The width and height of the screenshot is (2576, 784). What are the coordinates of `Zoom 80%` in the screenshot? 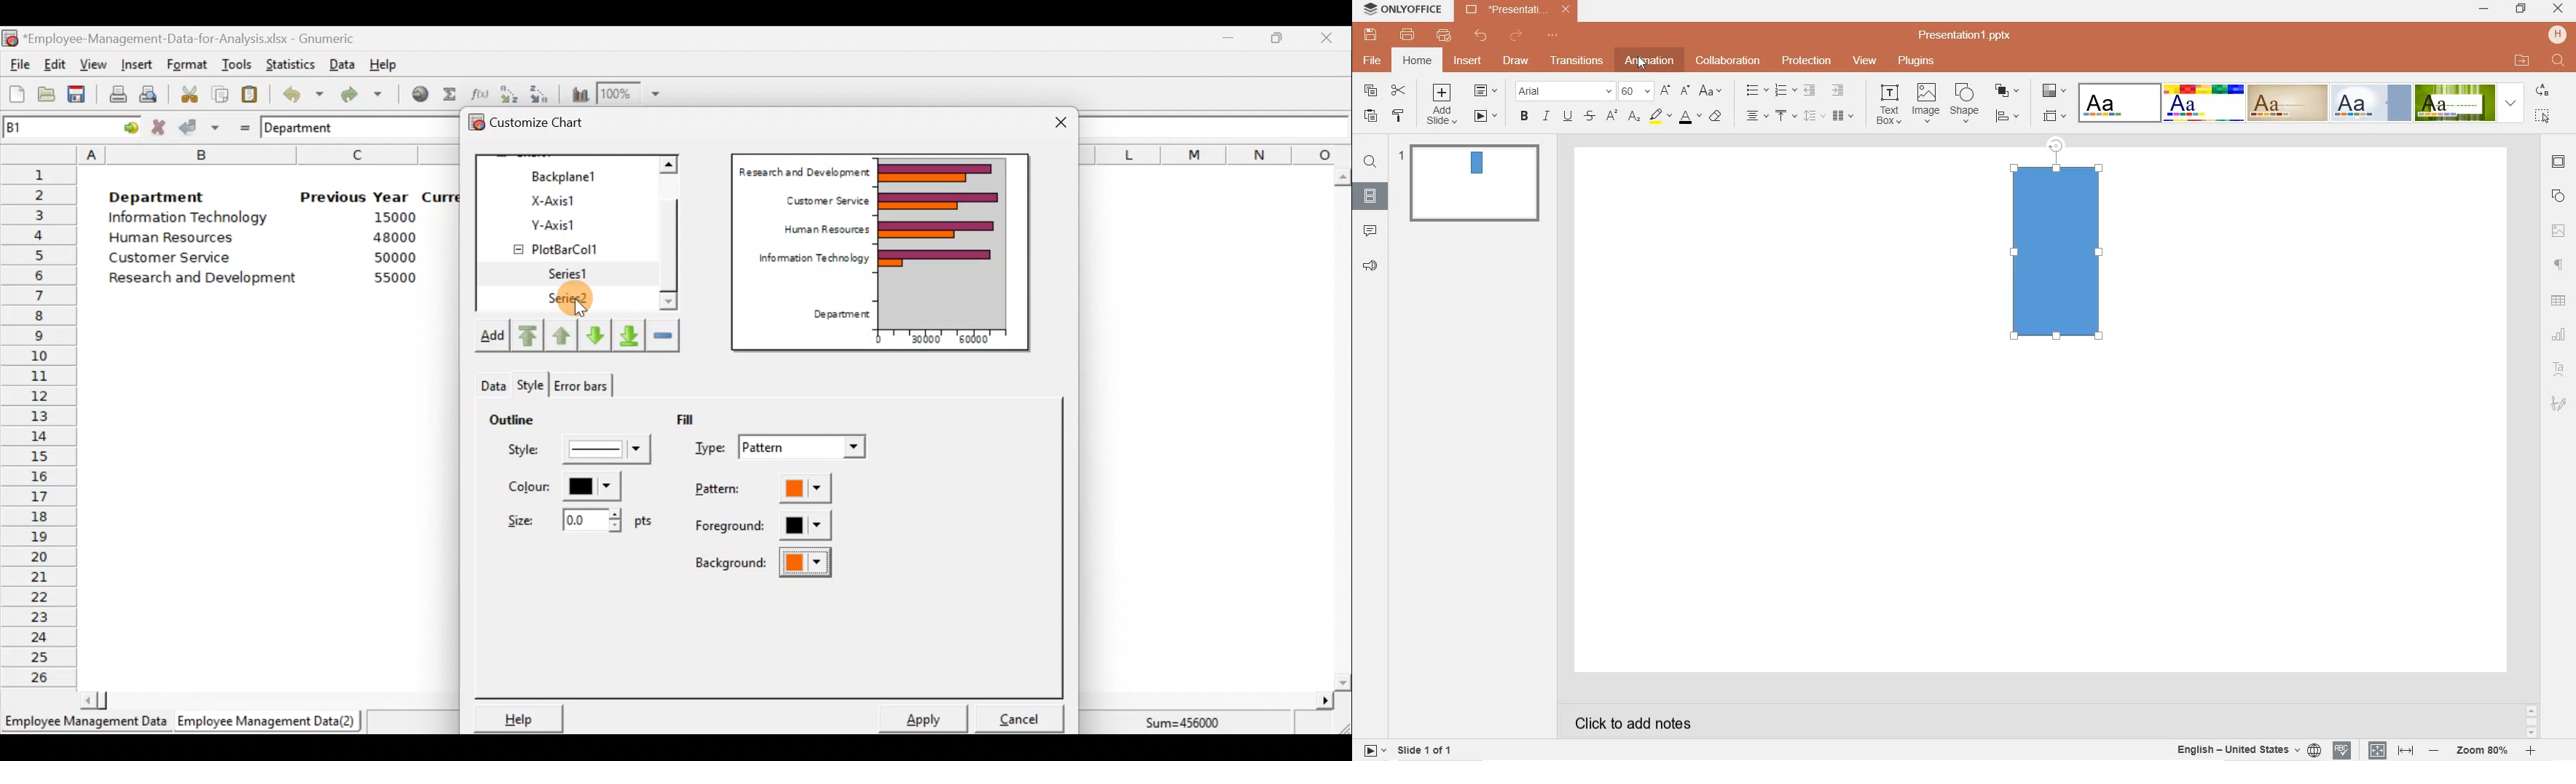 It's located at (2483, 752).